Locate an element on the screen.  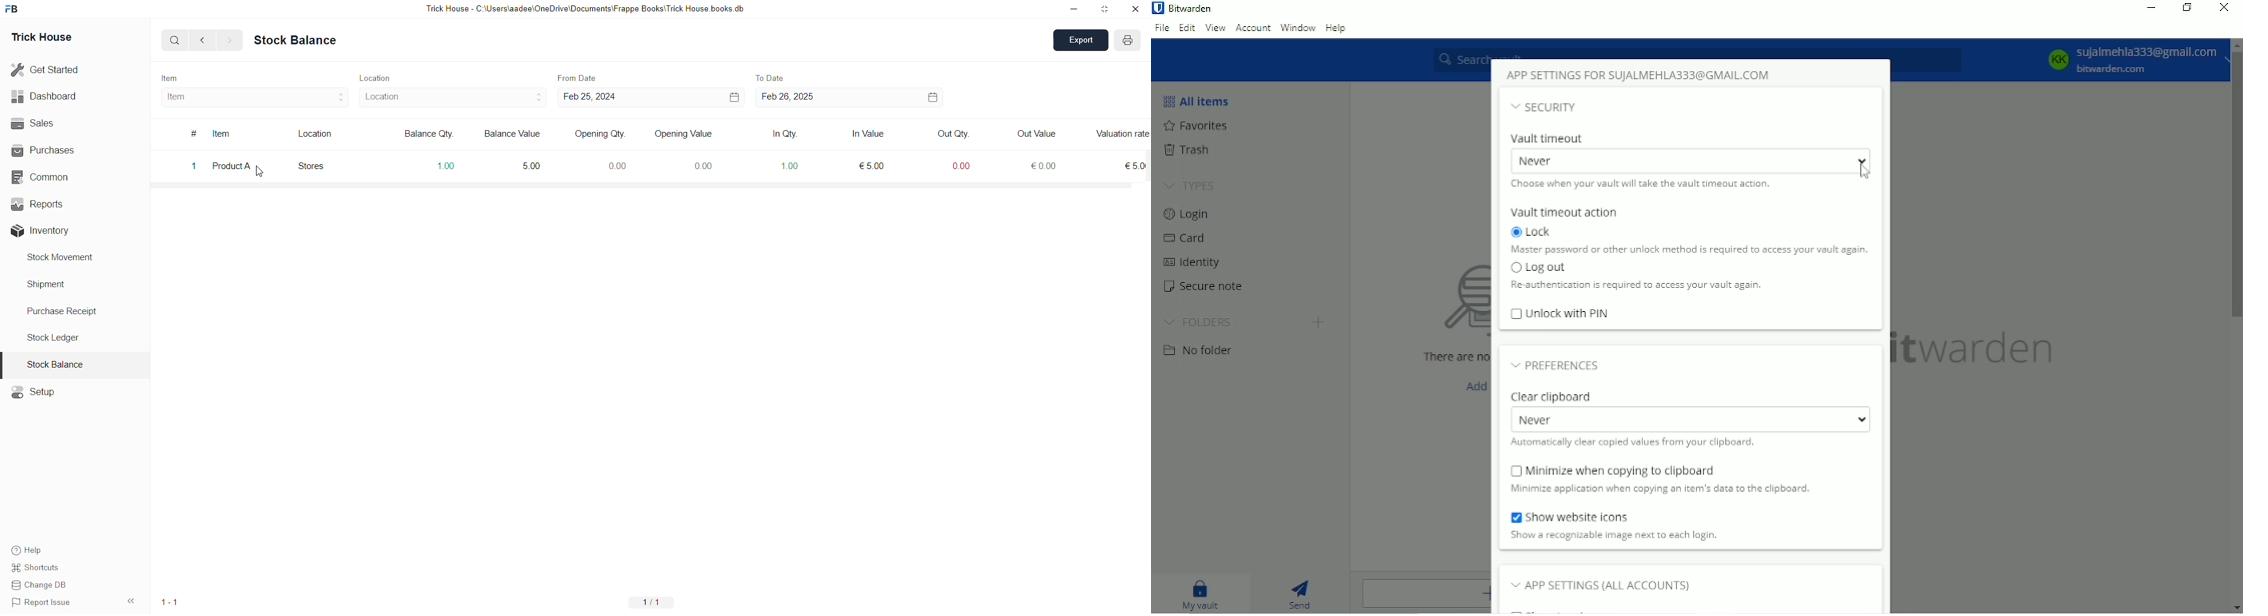
Out Qty. is located at coordinates (955, 134).